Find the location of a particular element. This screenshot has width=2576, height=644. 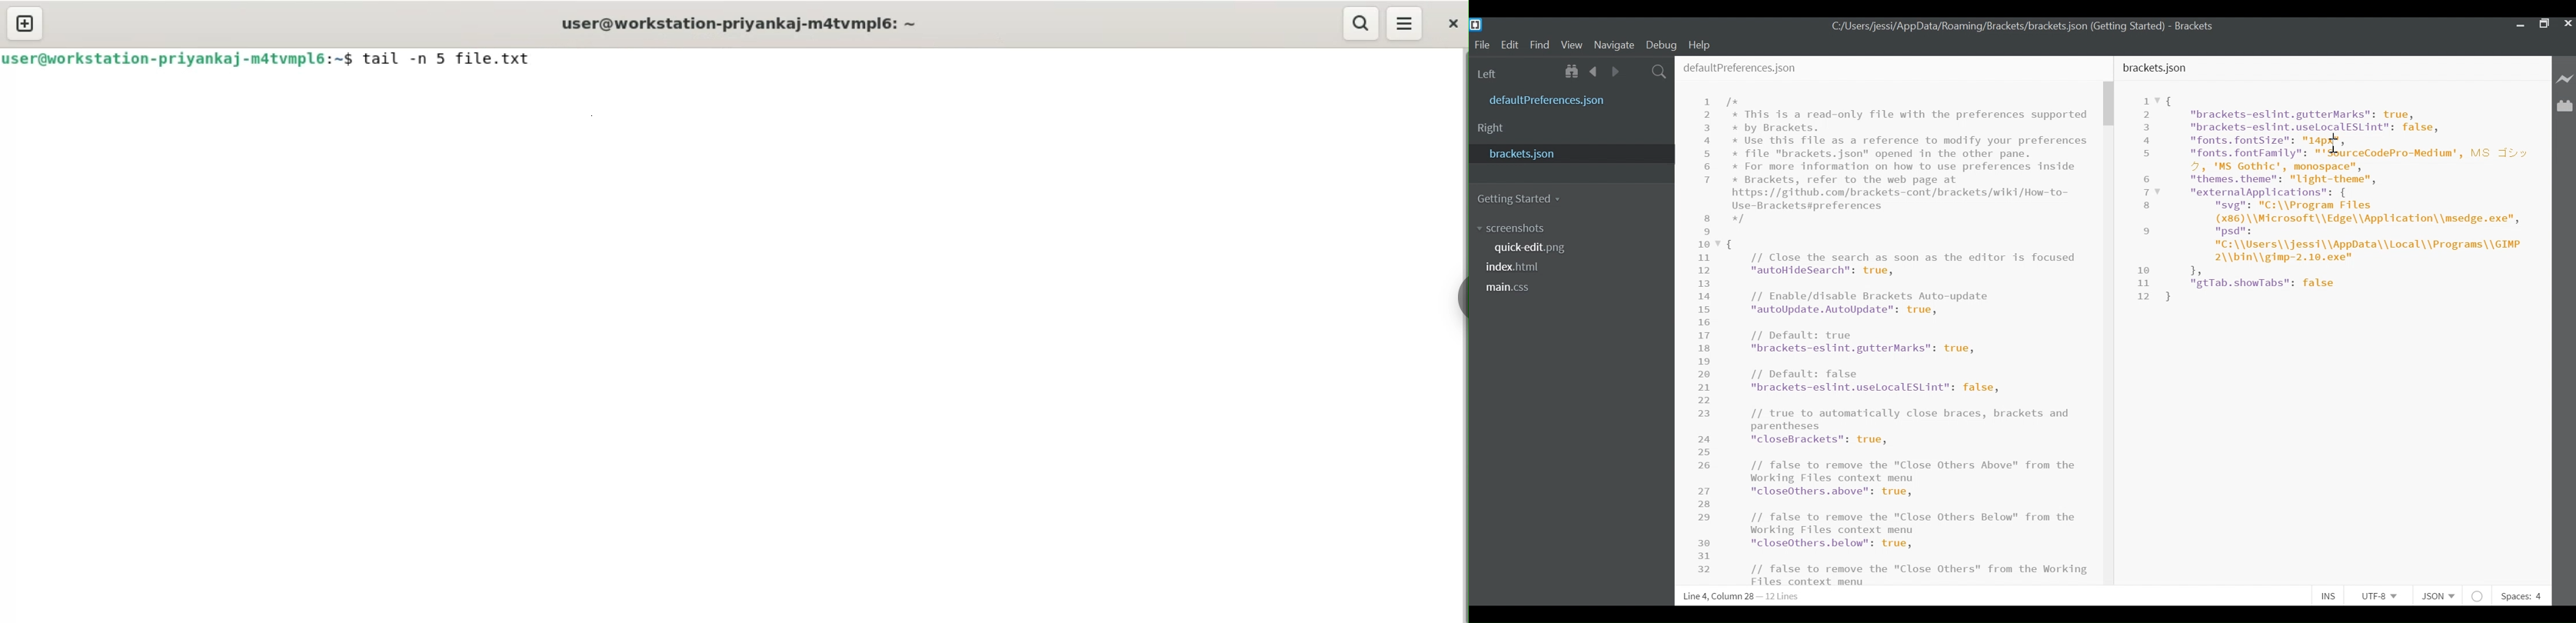

Help is located at coordinates (1700, 46).